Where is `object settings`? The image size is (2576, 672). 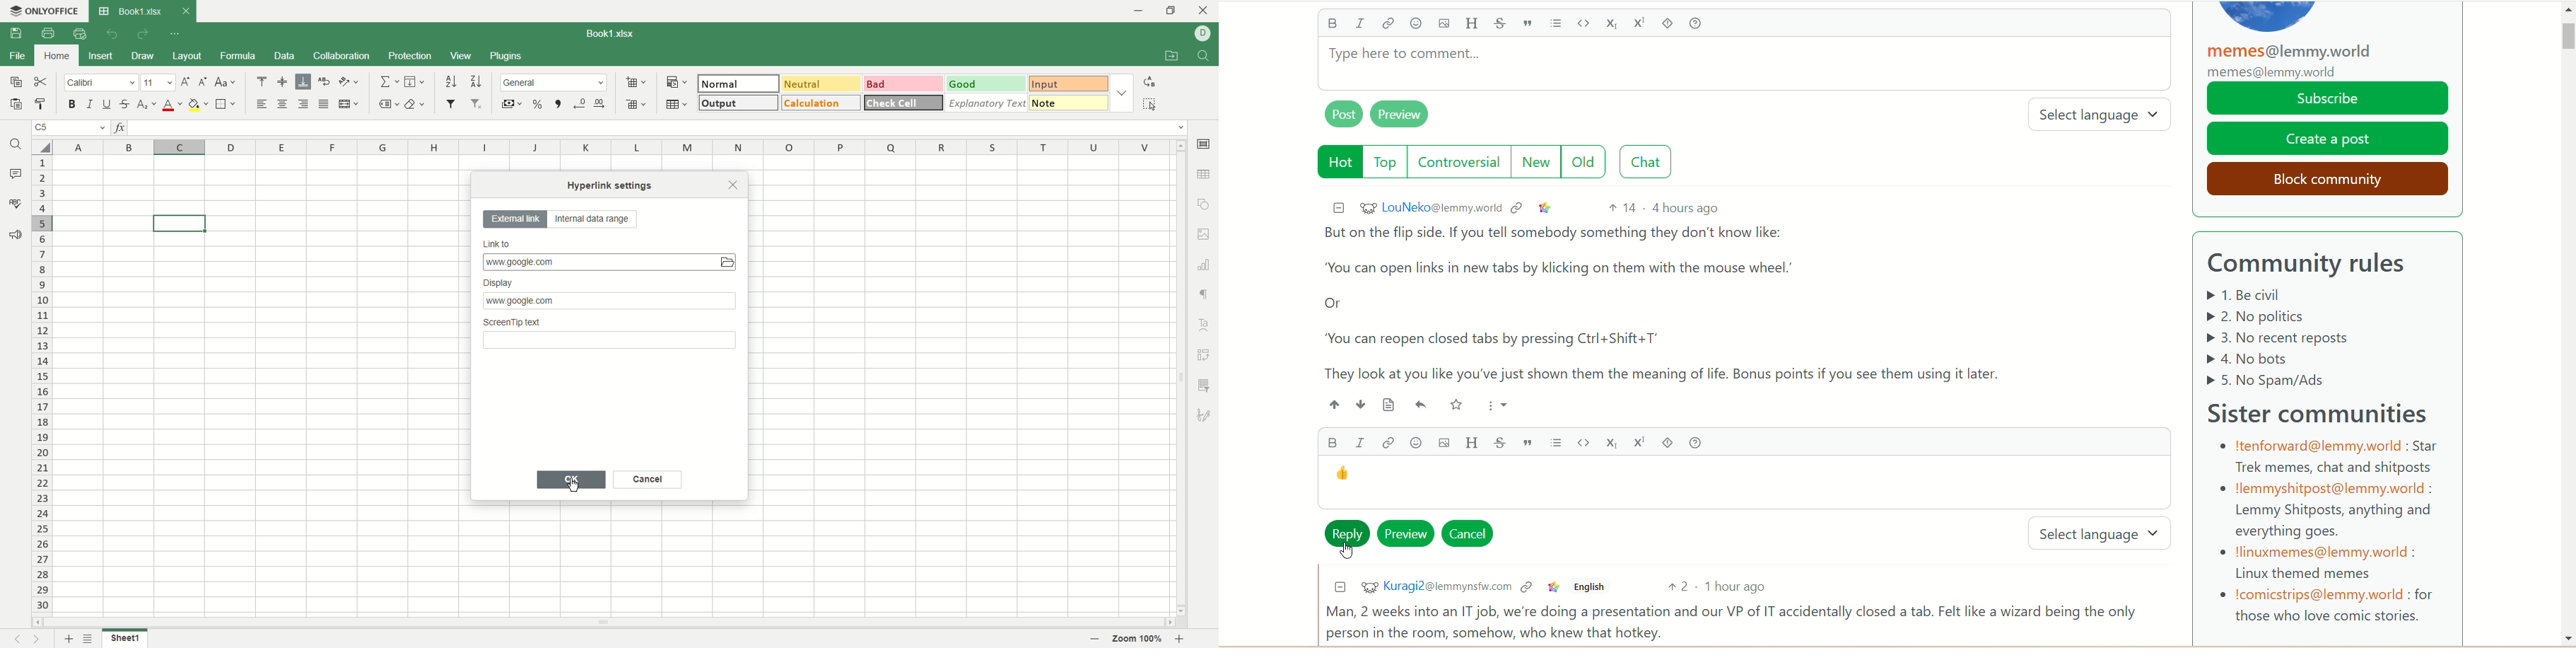
object settings is located at coordinates (1204, 206).